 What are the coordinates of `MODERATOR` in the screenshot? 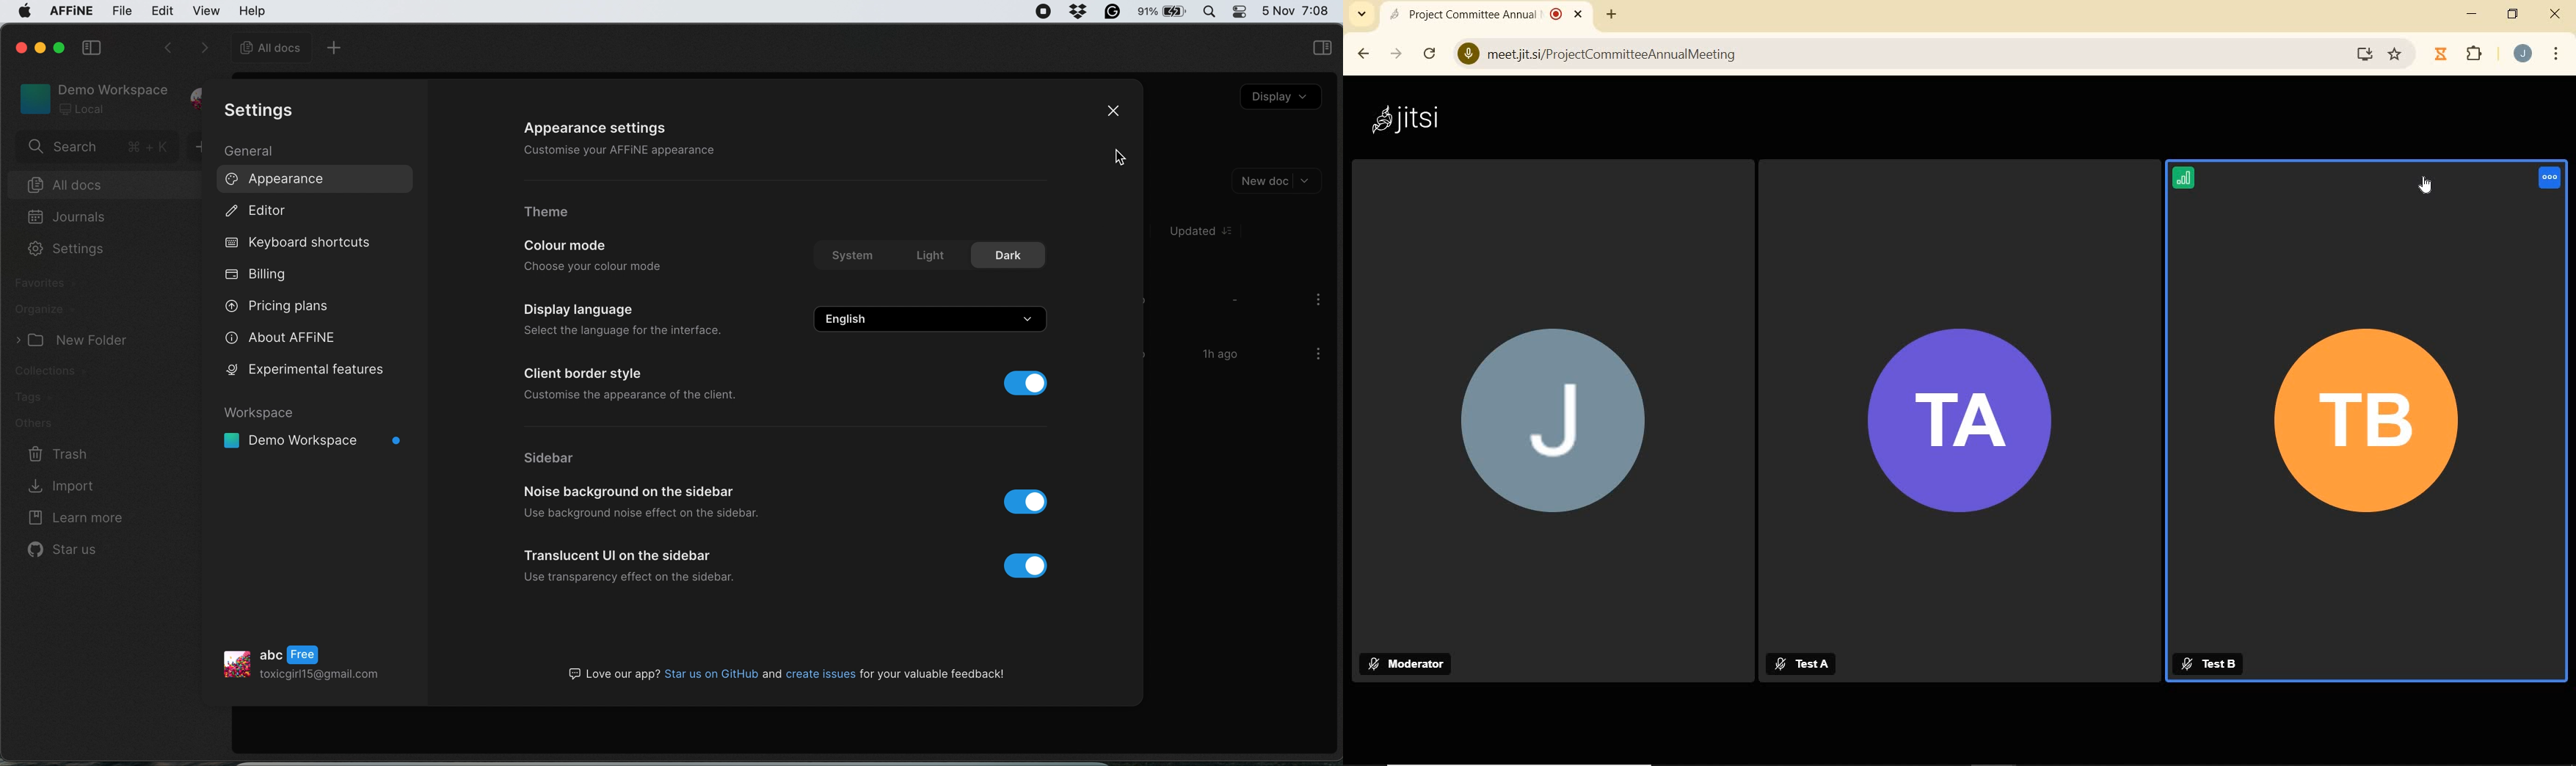 It's located at (1408, 664).